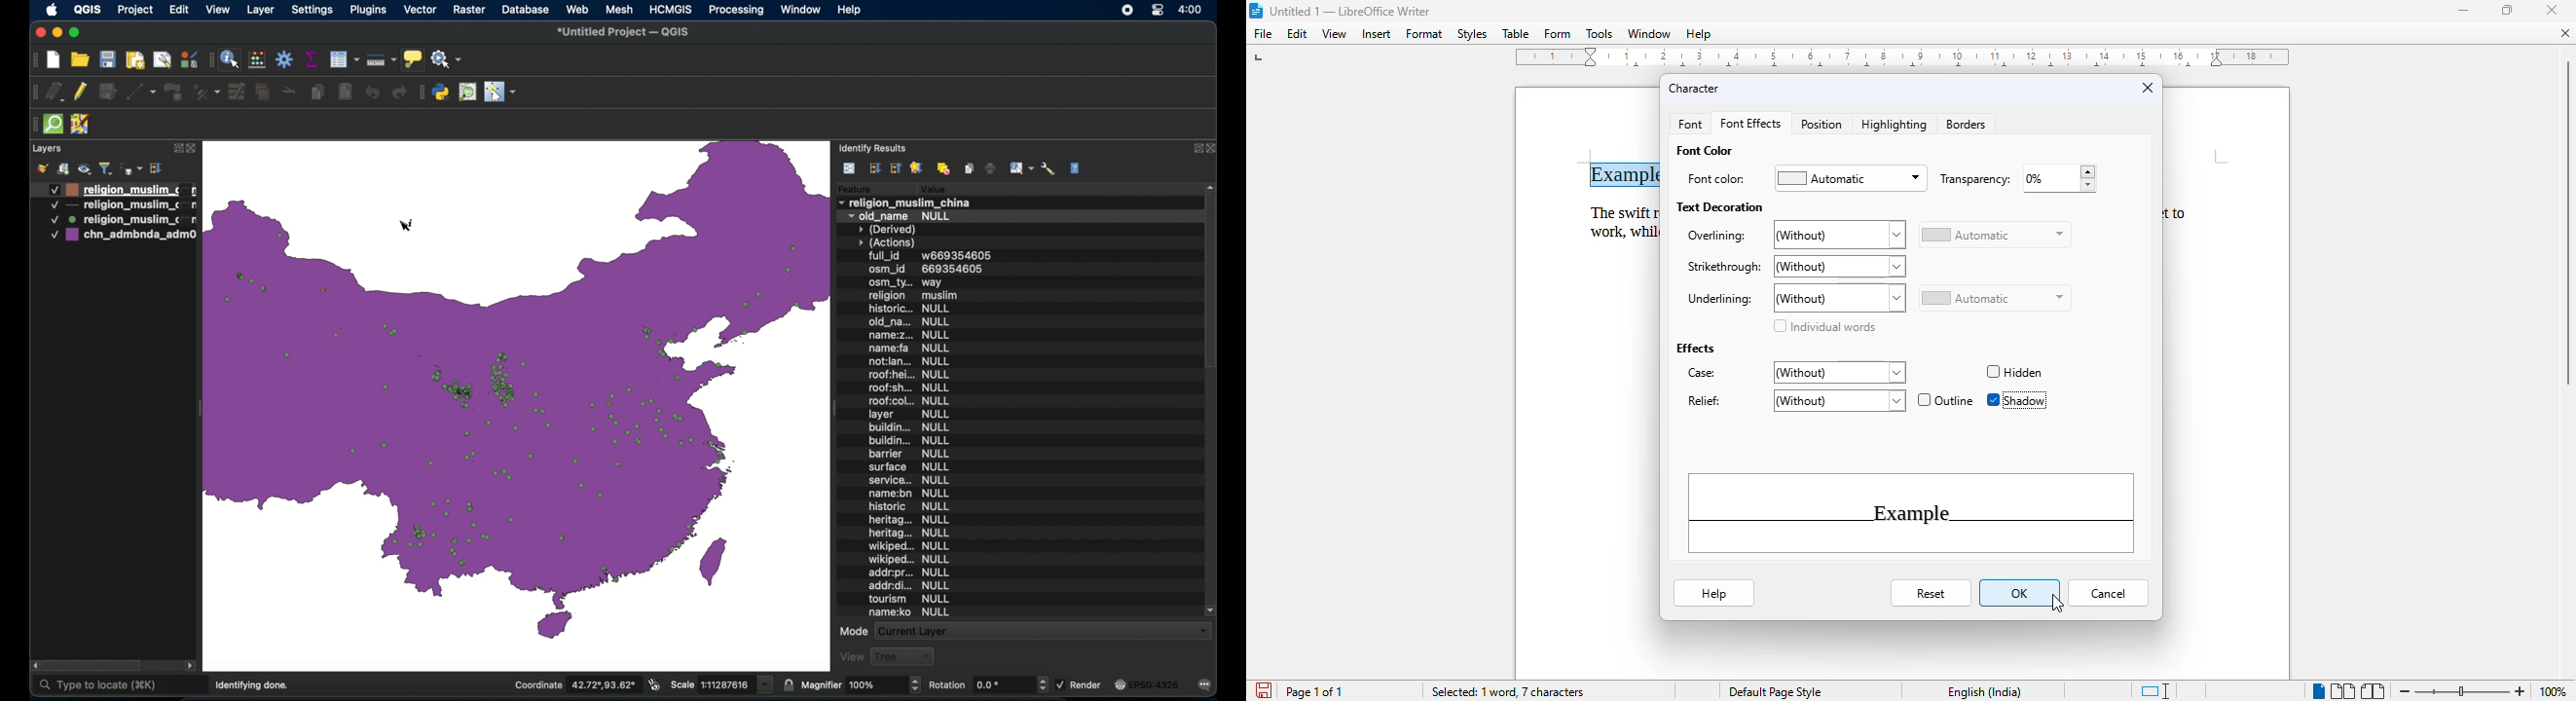 The width and height of the screenshot is (2576, 728). Describe the element at coordinates (1794, 298) in the screenshot. I see `underlining: (Without)` at that location.